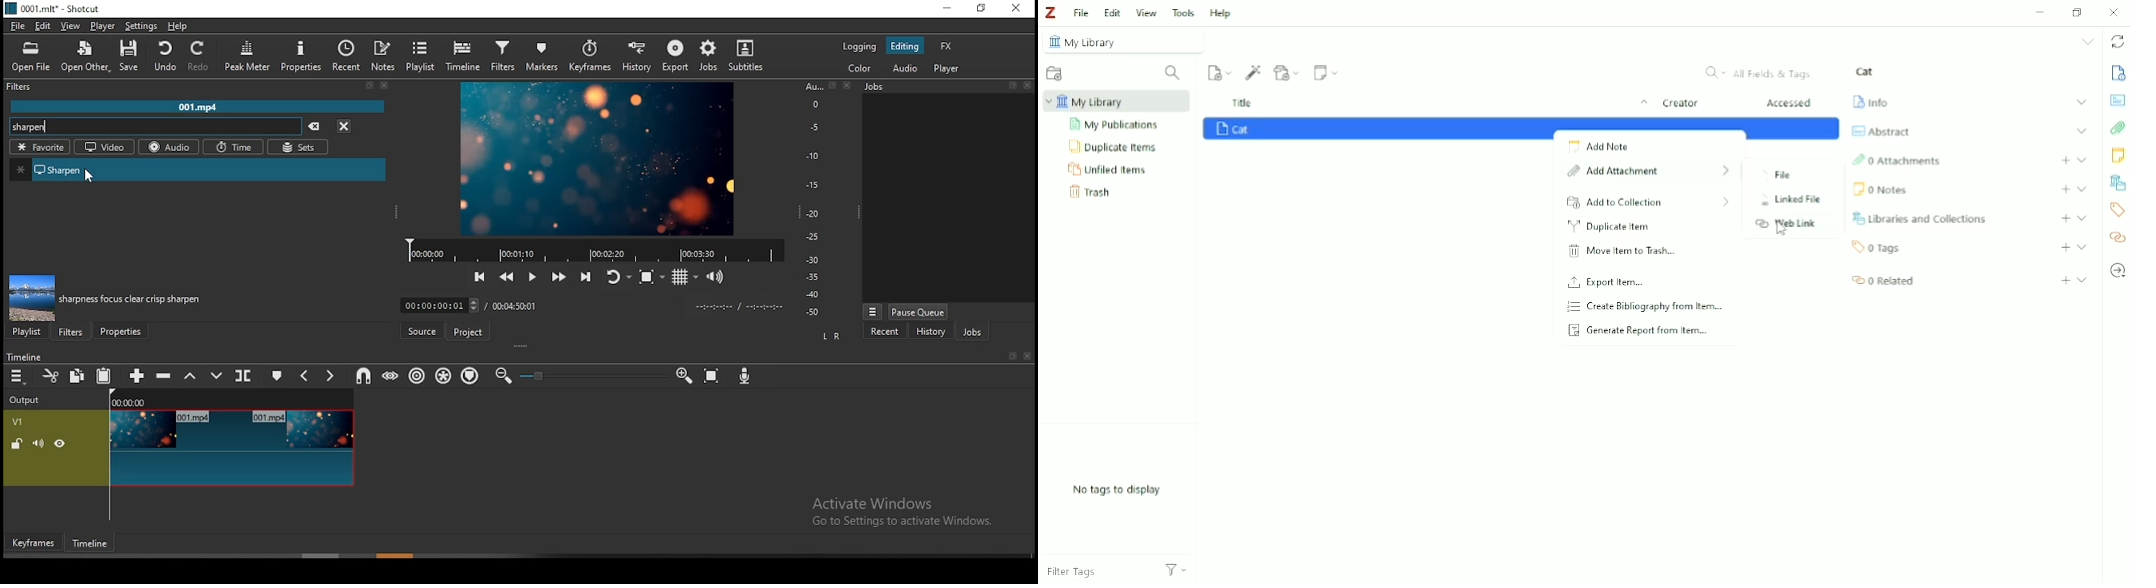 The height and width of the screenshot is (588, 2156). I want to click on paste, so click(103, 376).